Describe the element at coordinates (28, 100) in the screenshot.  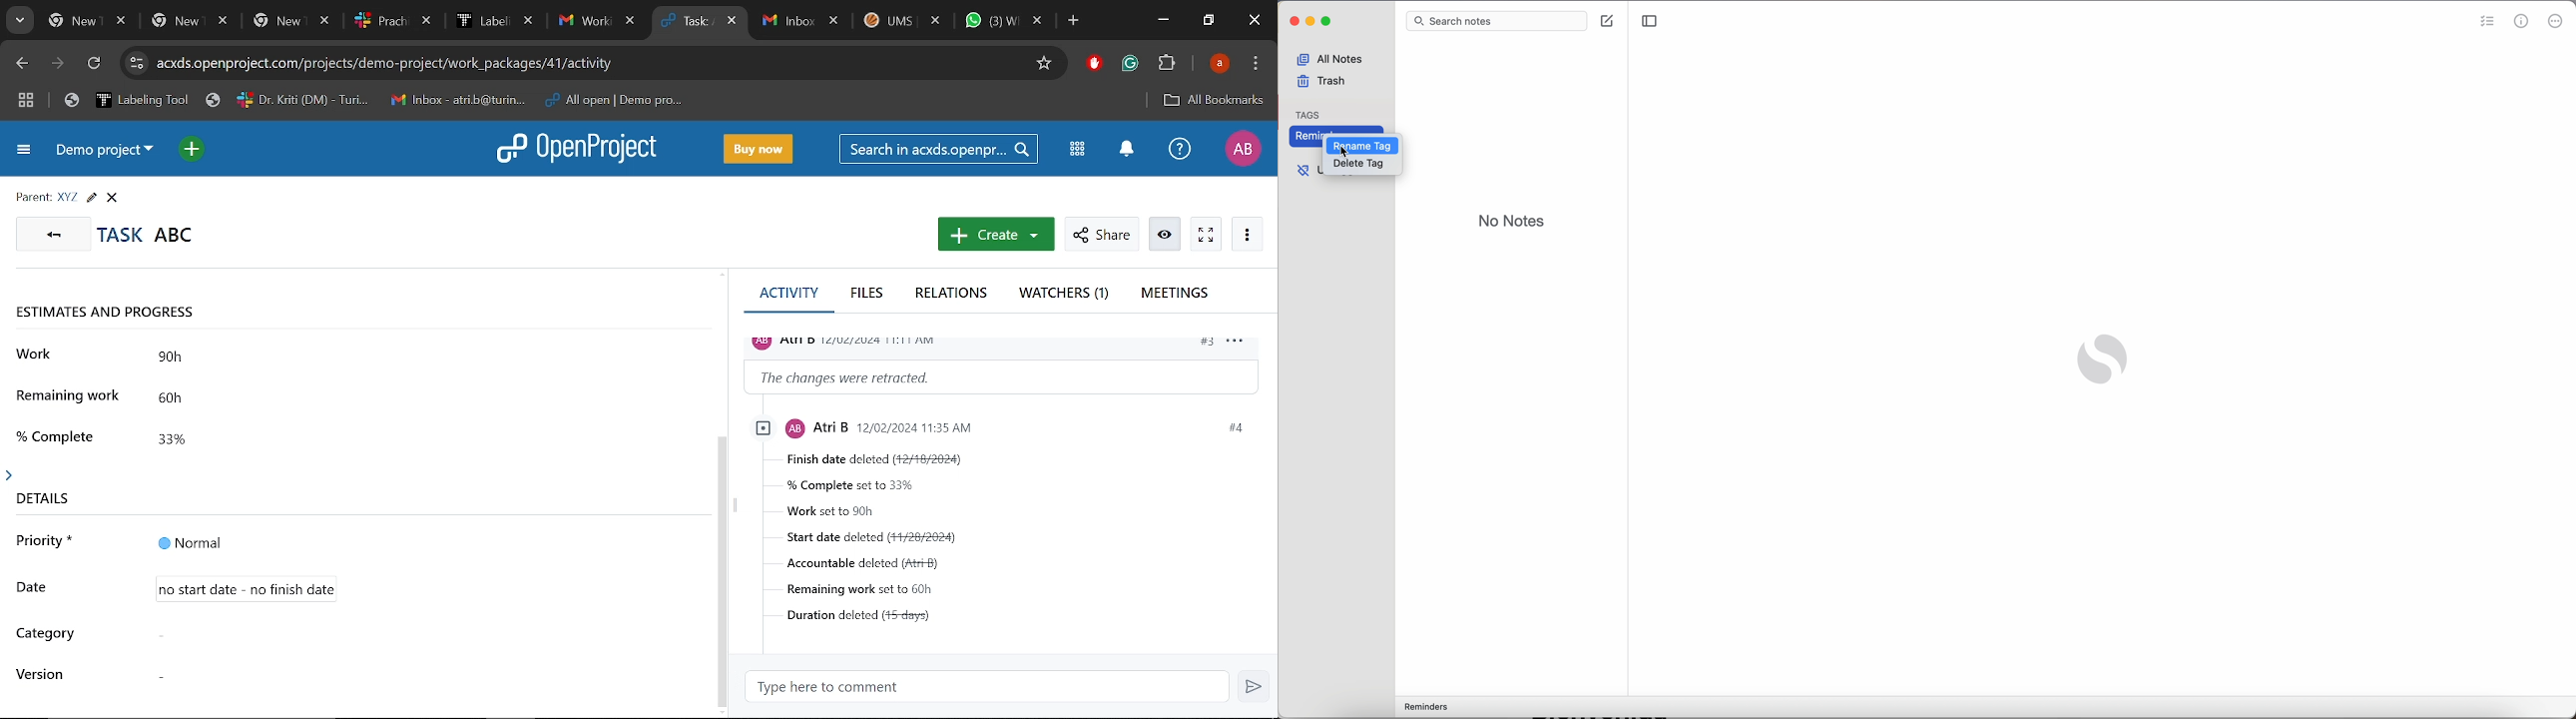
I see `Tab groups` at that location.